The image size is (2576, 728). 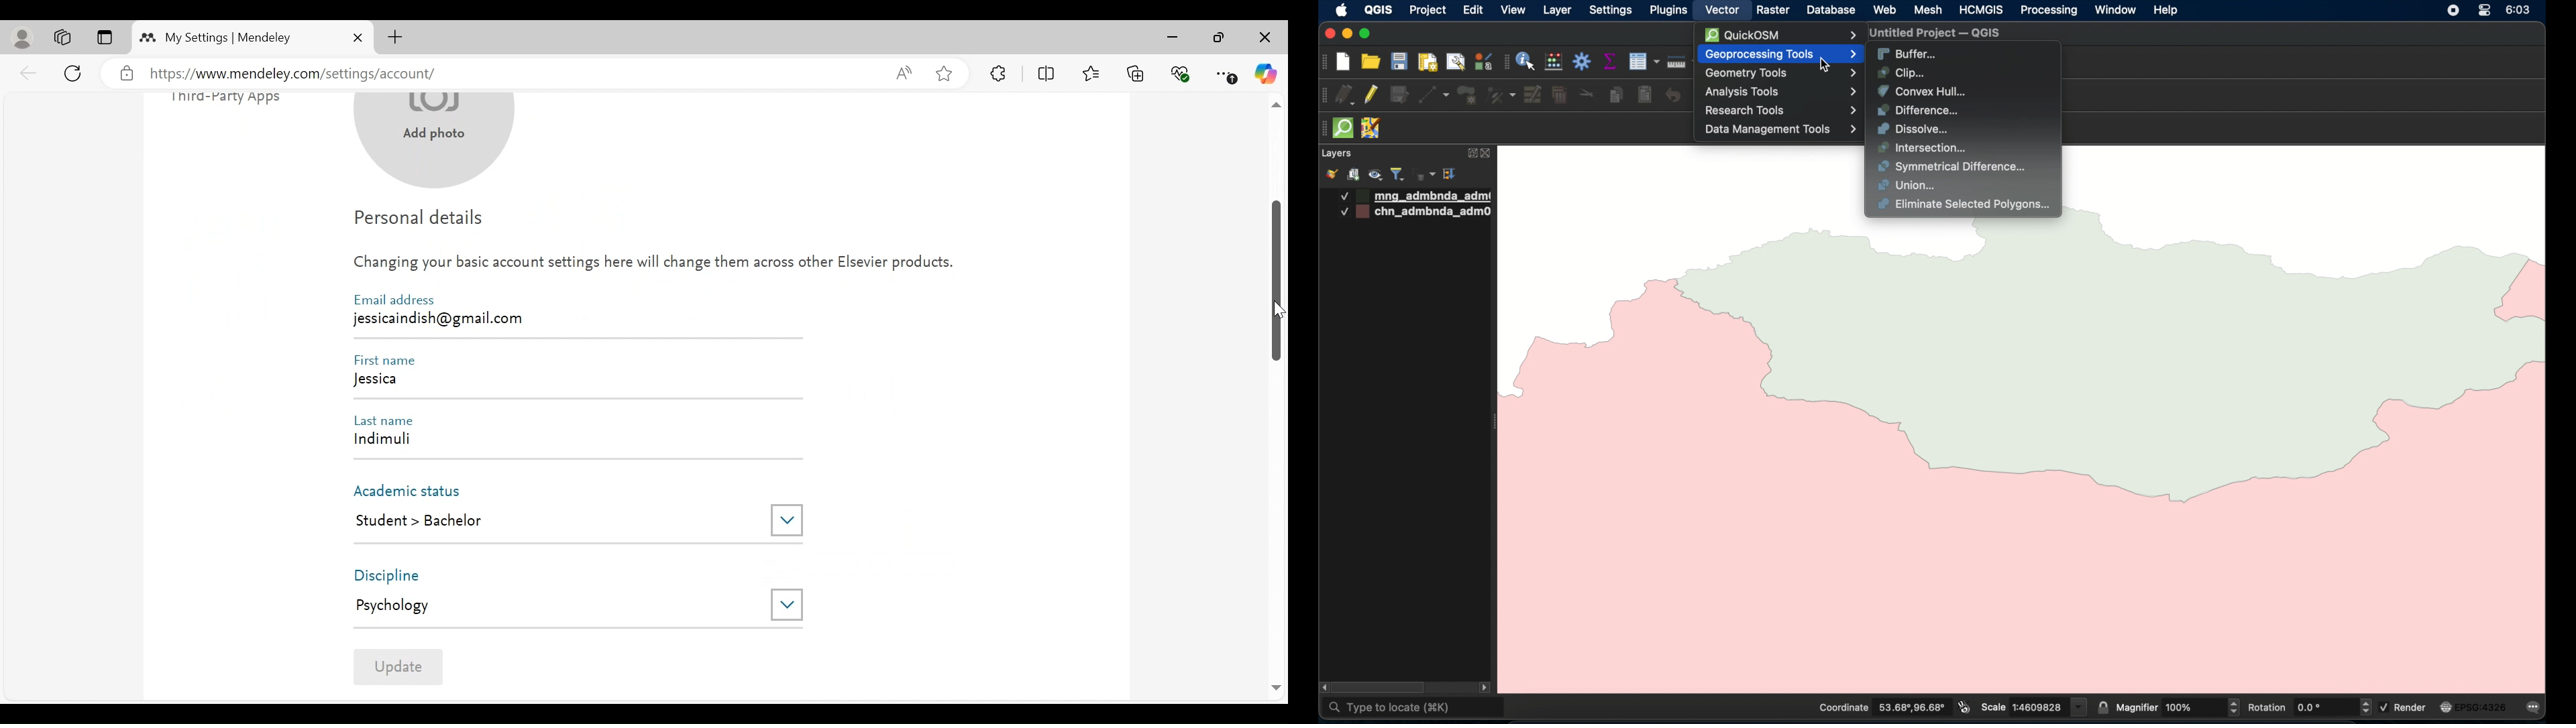 I want to click on Psychology, so click(x=557, y=605).